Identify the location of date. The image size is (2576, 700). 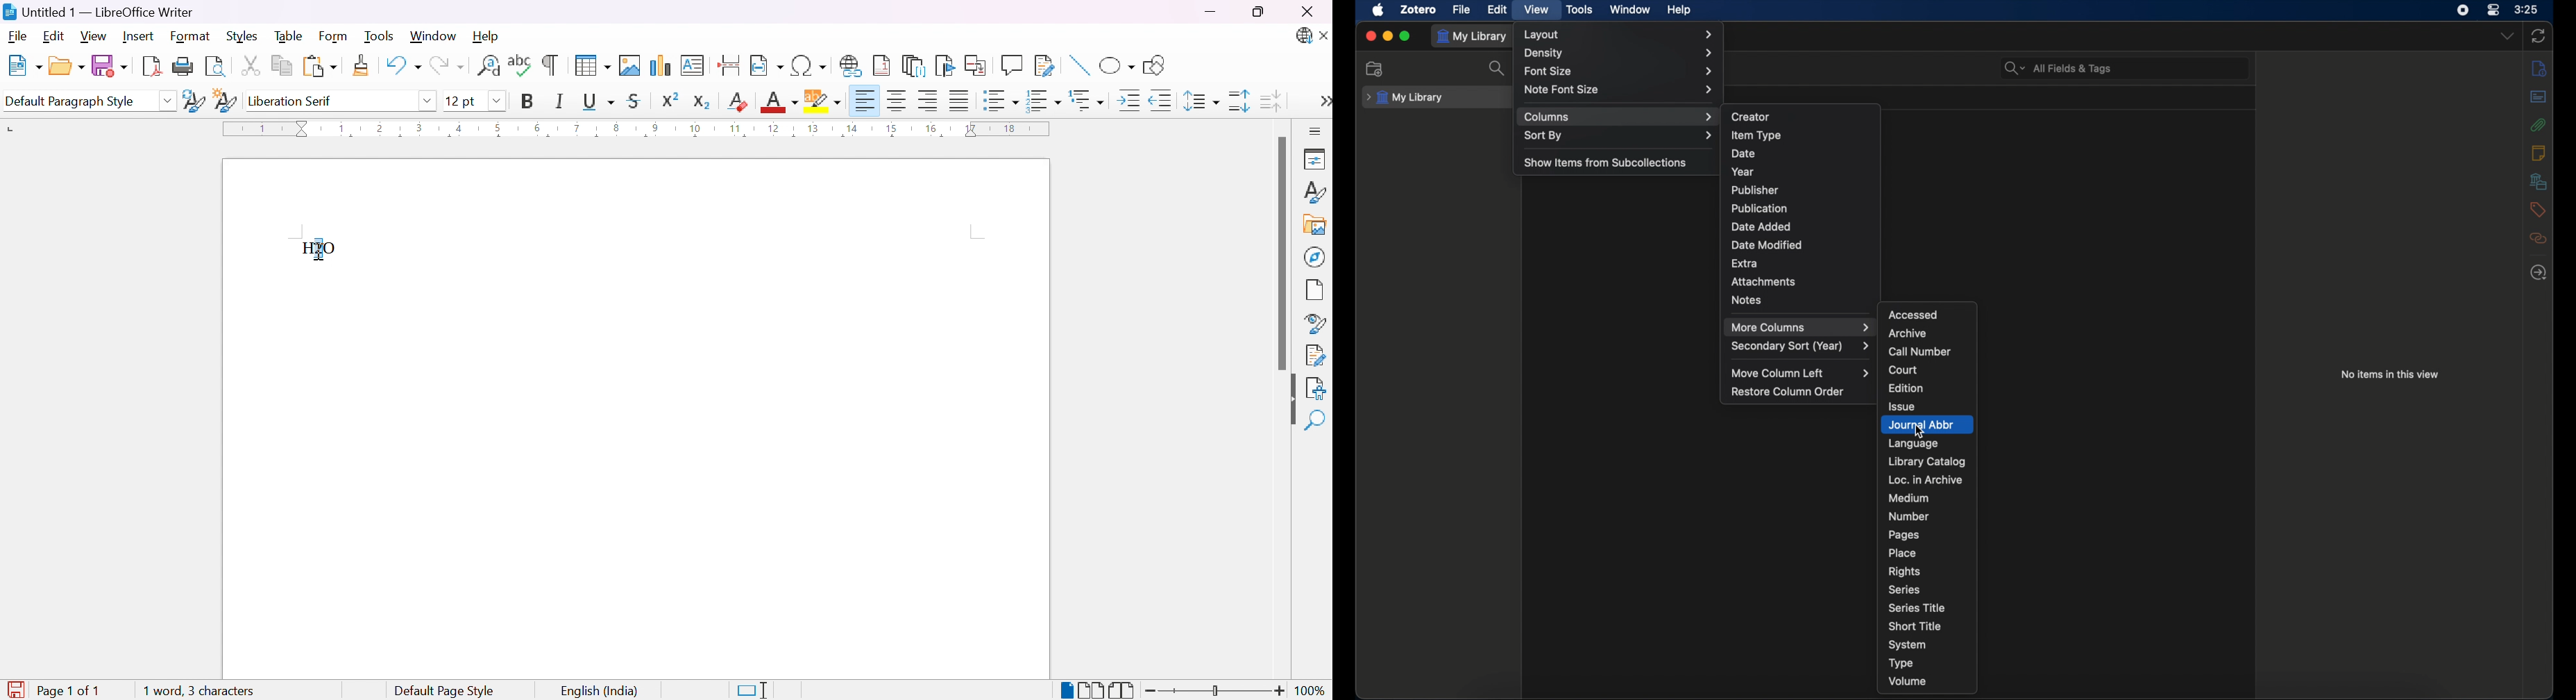
(1743, 153).